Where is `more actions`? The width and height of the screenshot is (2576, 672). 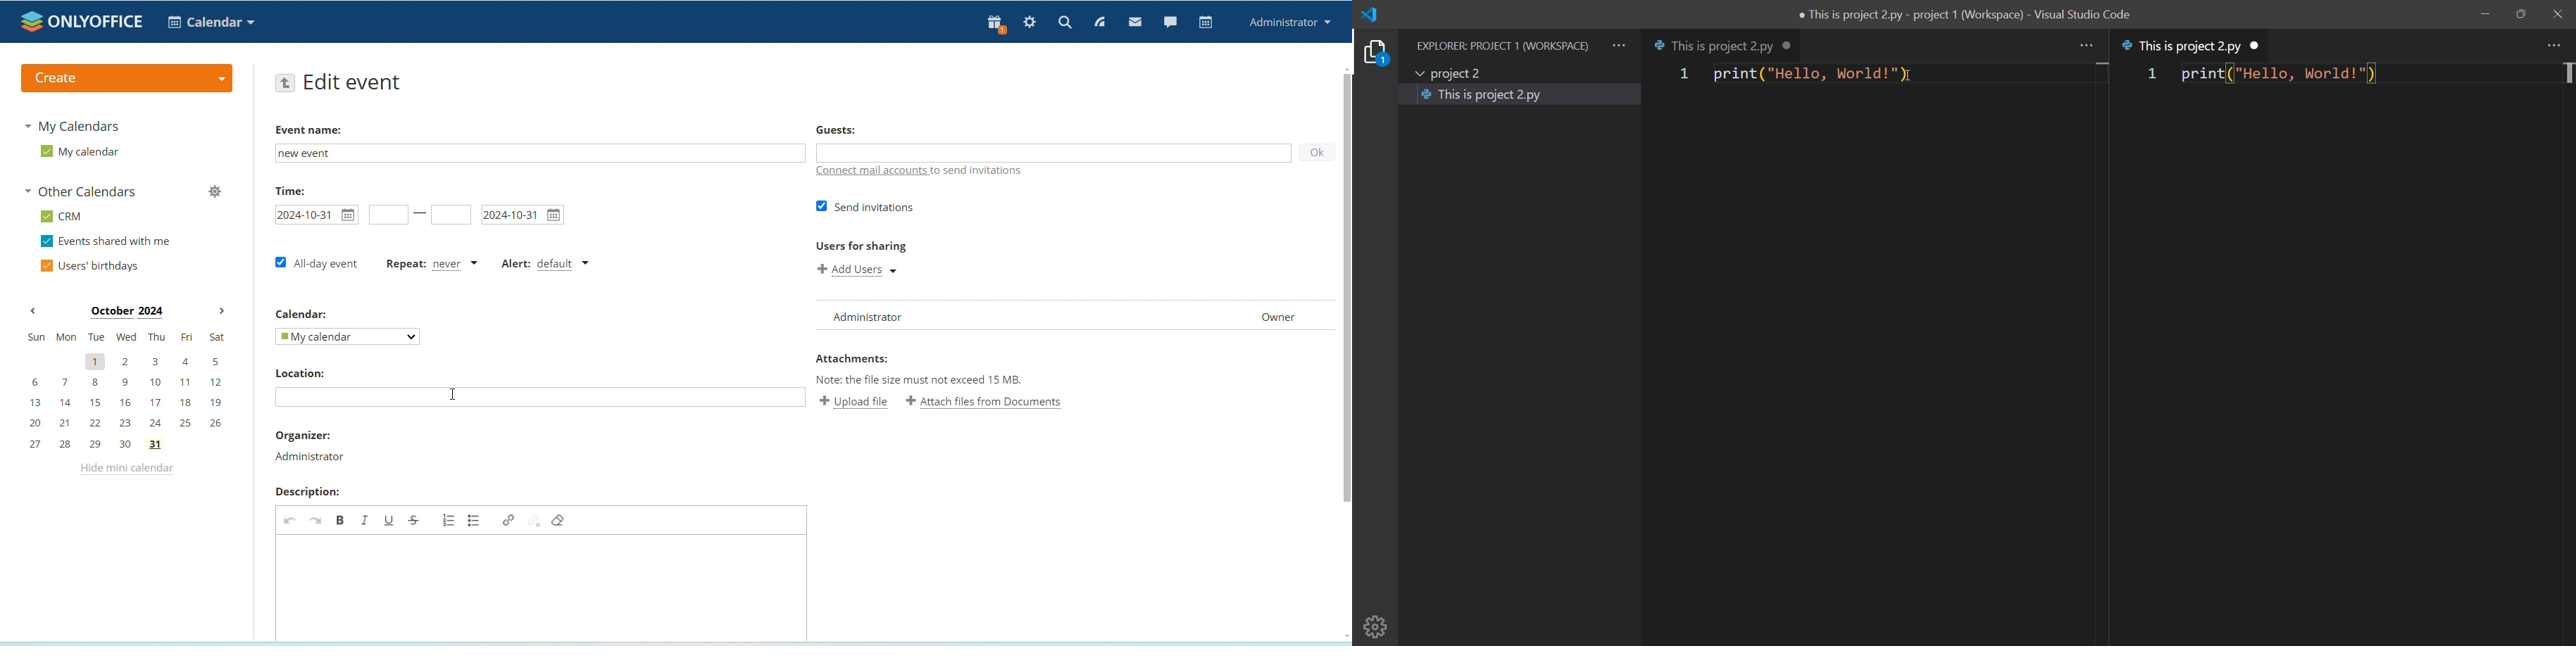 more actions is located at coordinates (2553, 47).